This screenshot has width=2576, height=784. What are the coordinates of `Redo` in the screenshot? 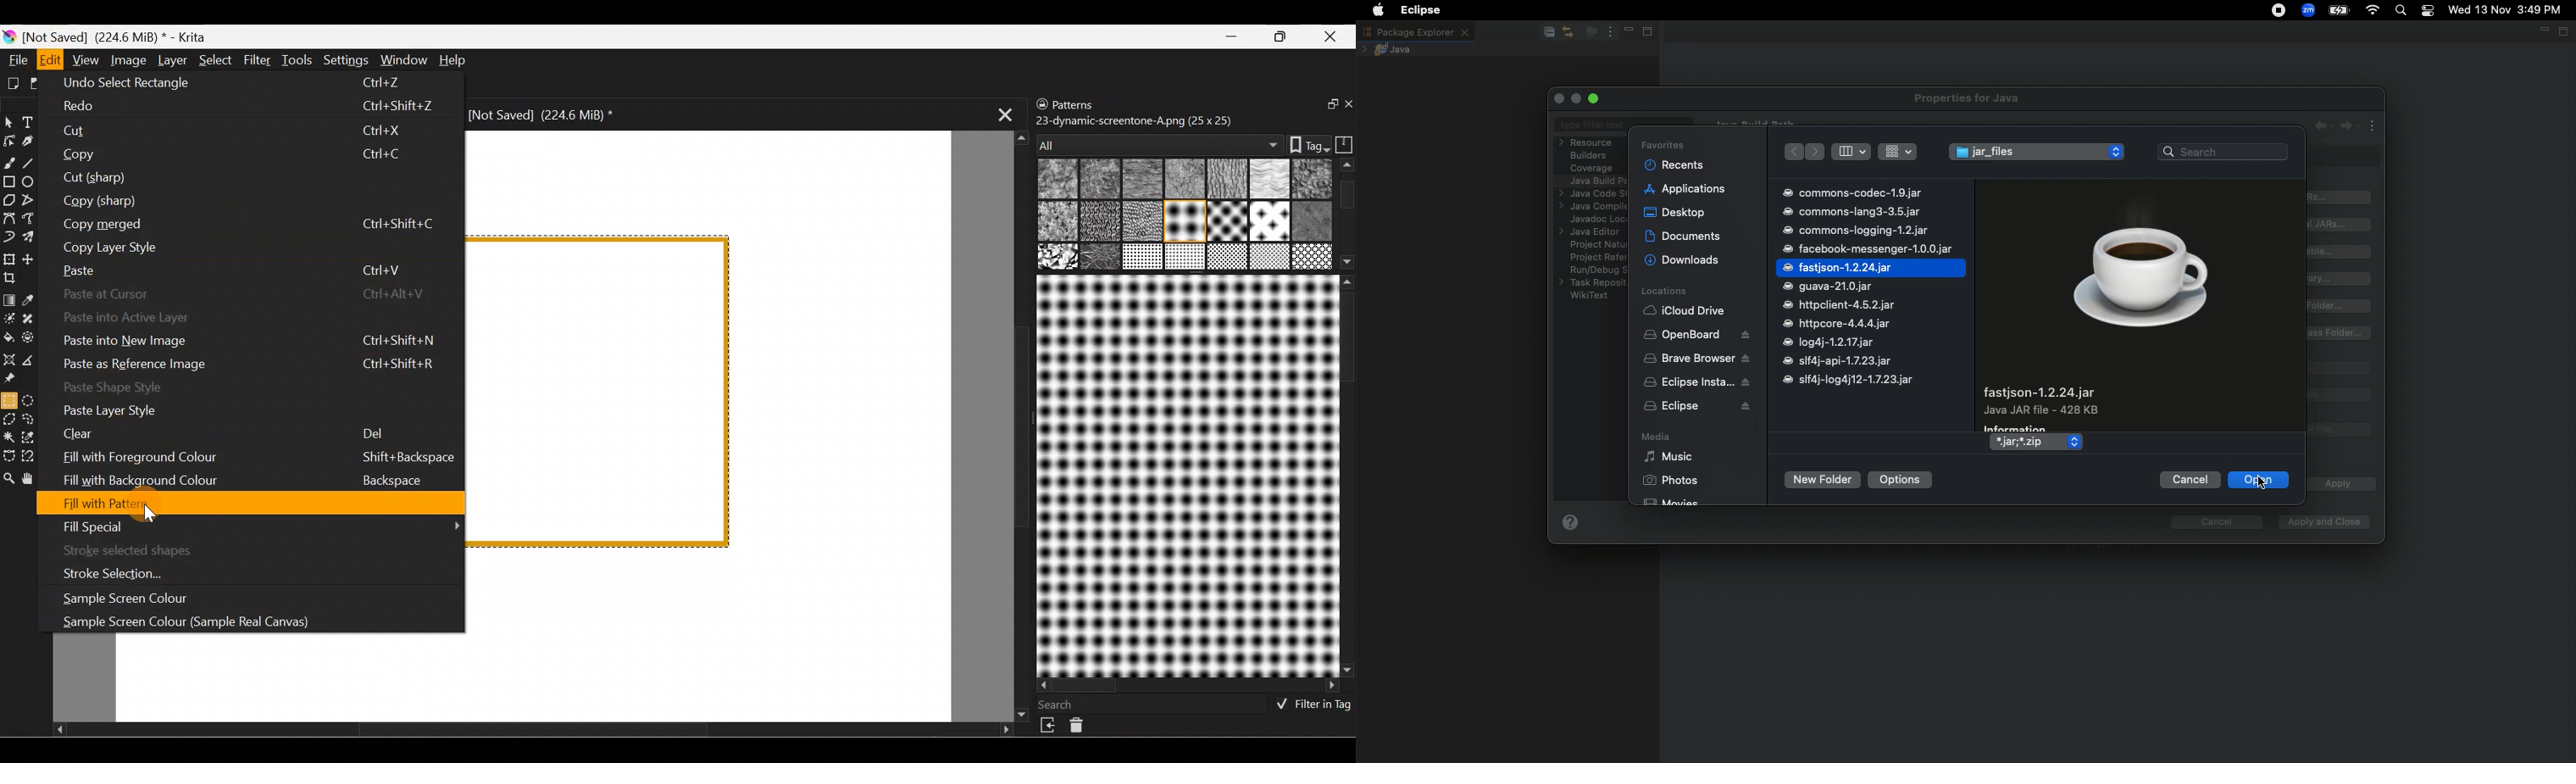 It's located at (246, 110).